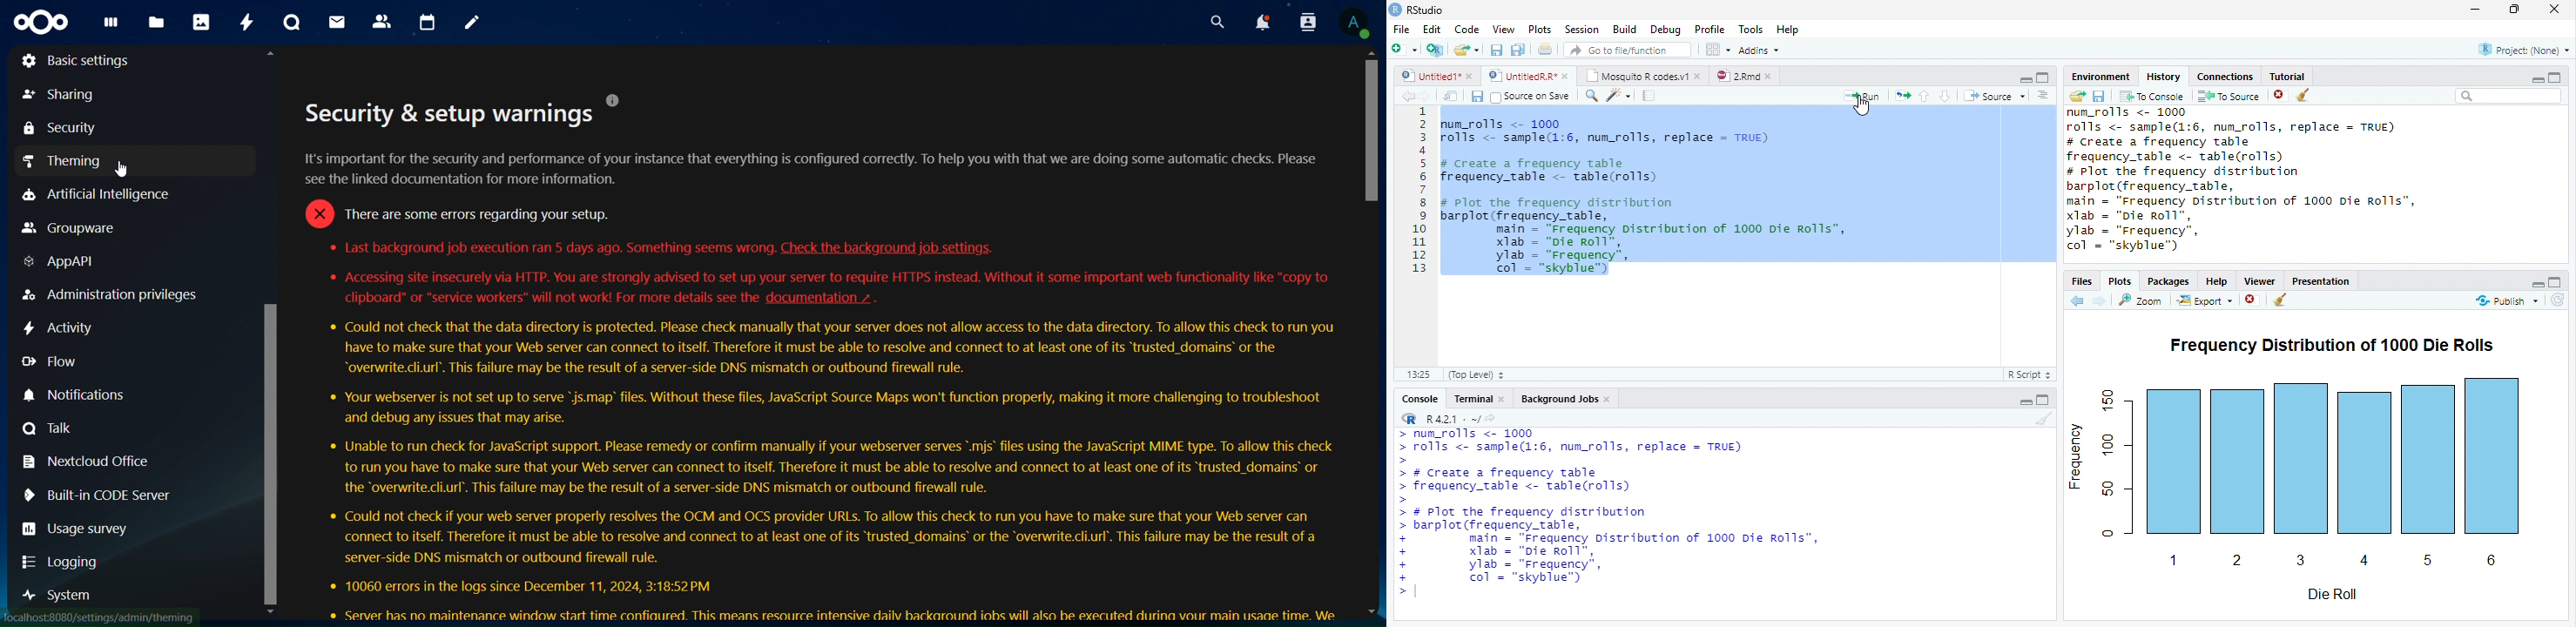 The height and width of the screenshot is (644, 2576). What do you see at coordinates (1264, 23) in the screenshot?
I see `notoifications` at bounding box center [1264, 23].